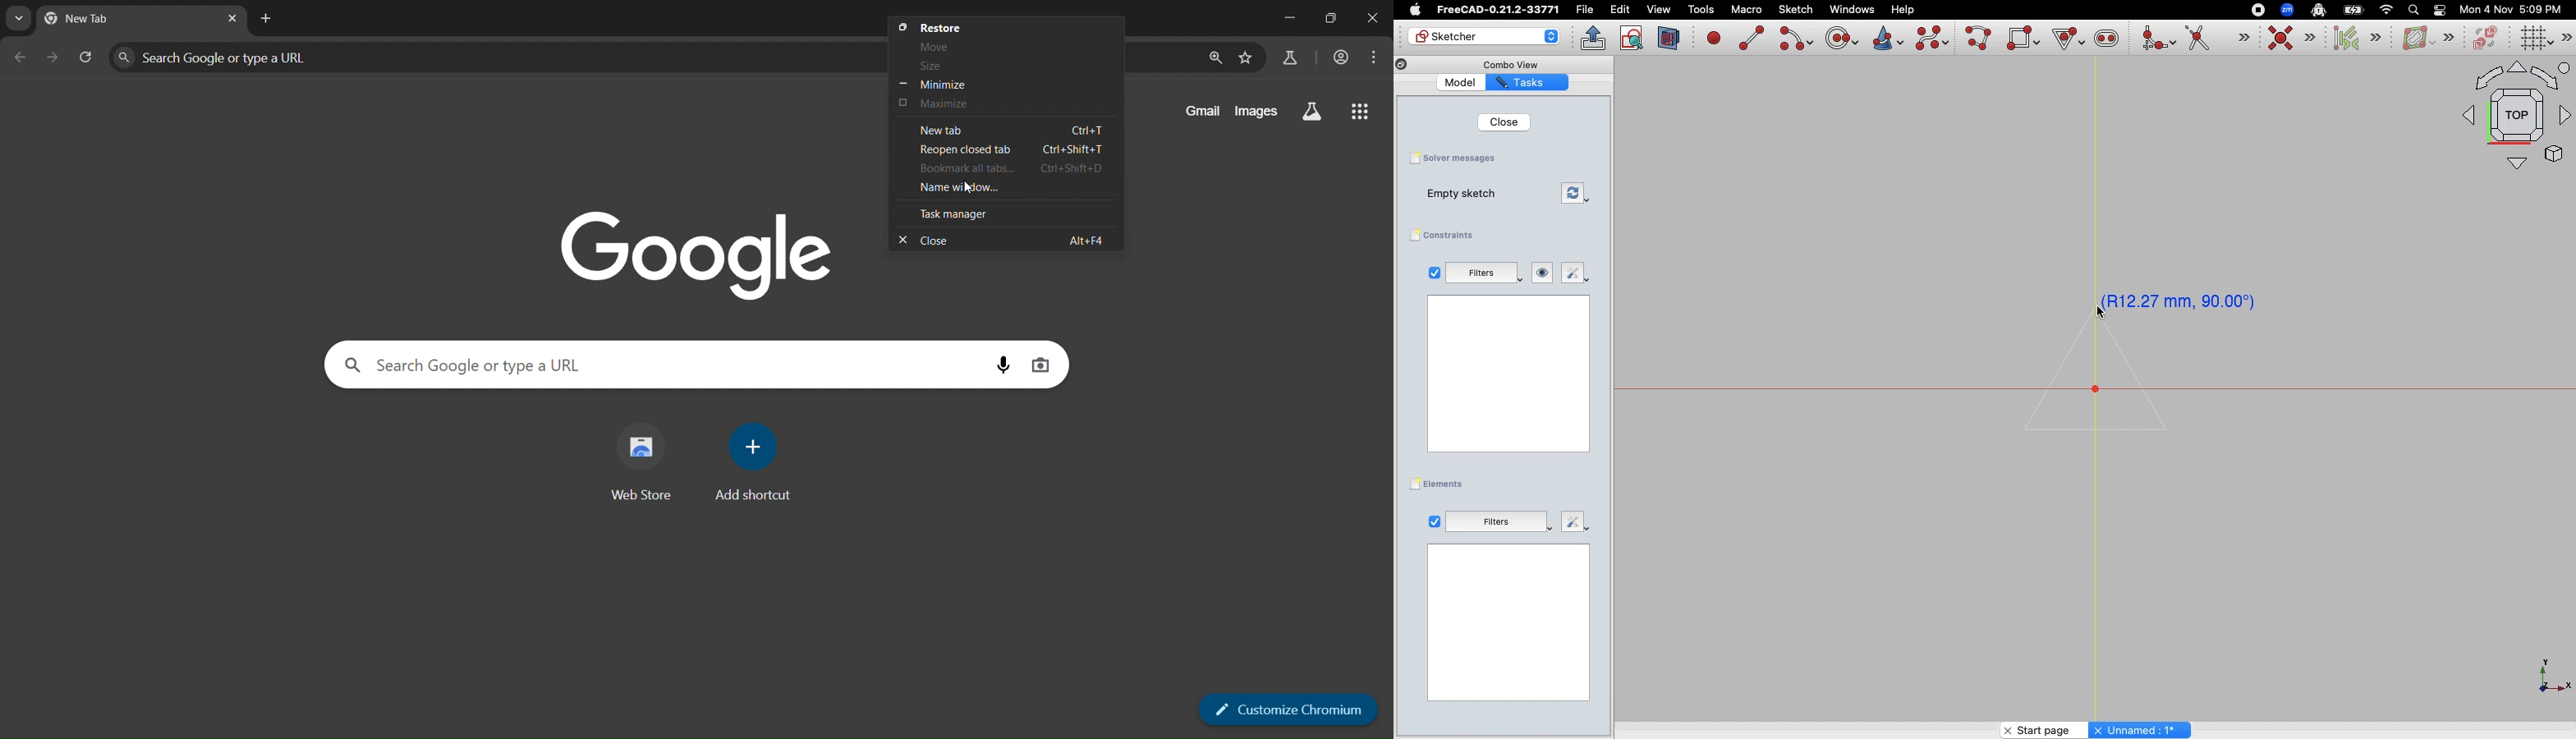  I want to click on Create line, so click(1752, 38).